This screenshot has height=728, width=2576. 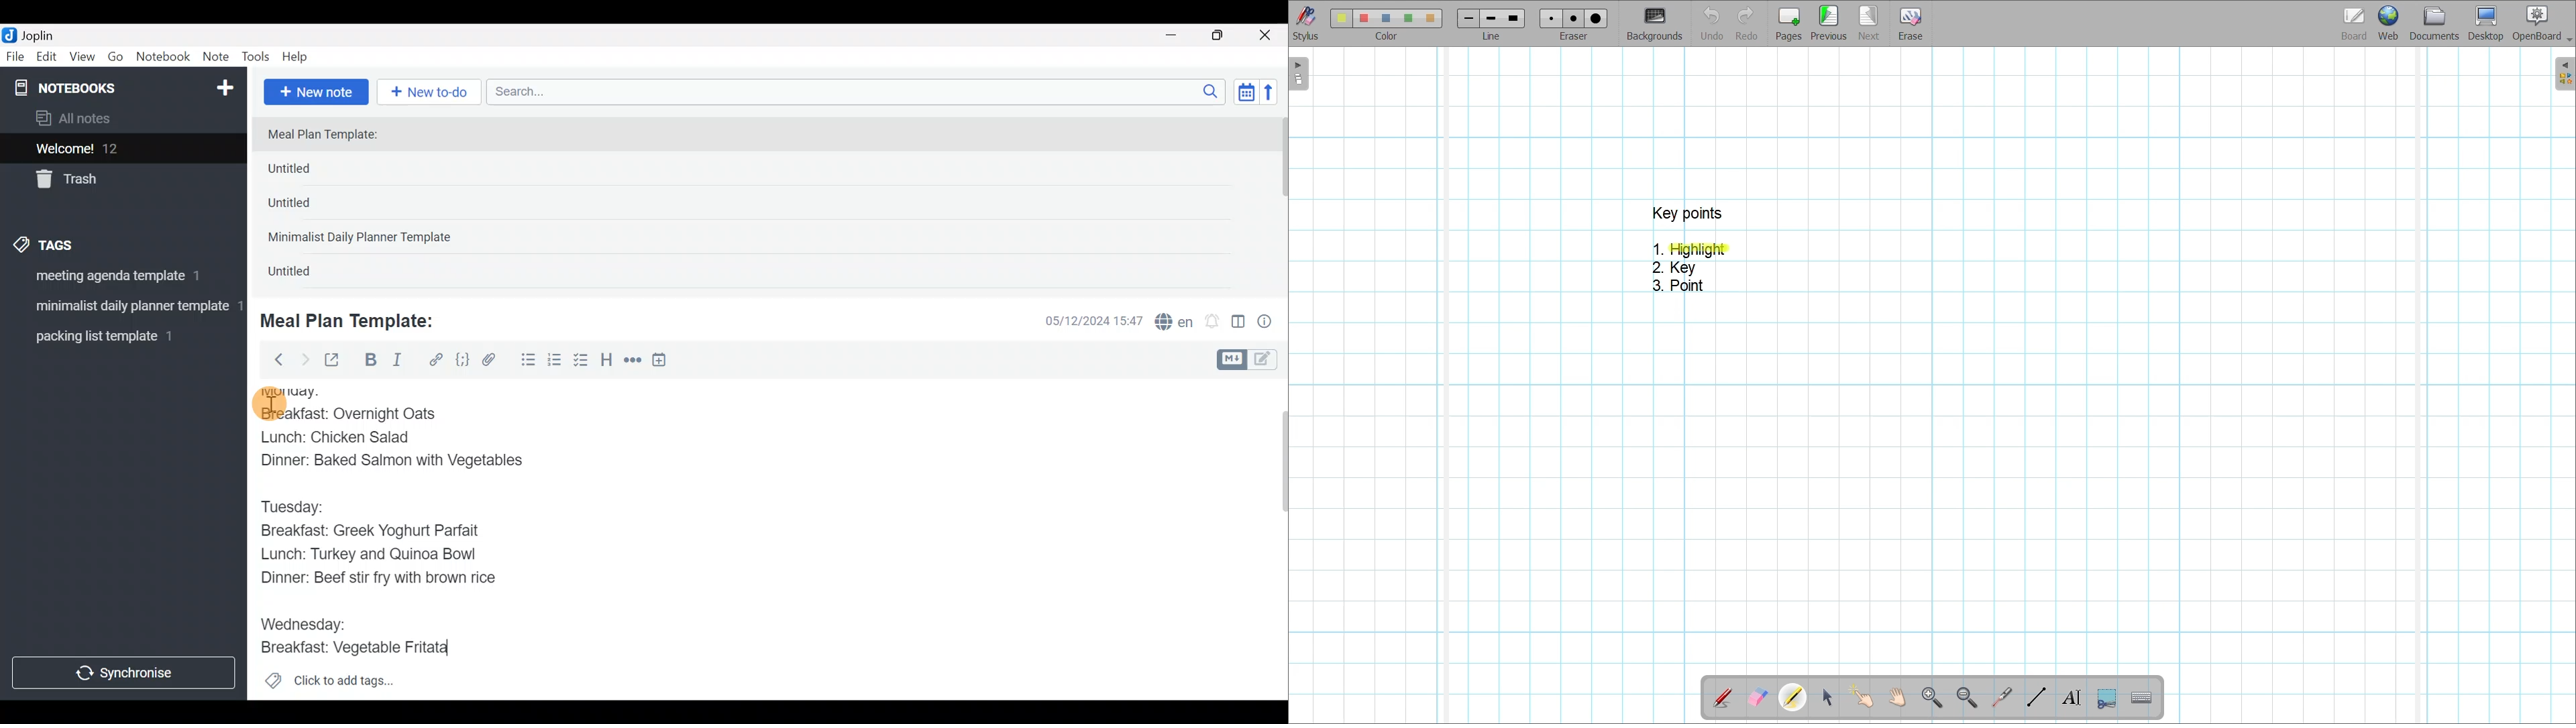 I want to click on New, so click(x=224, y=85).